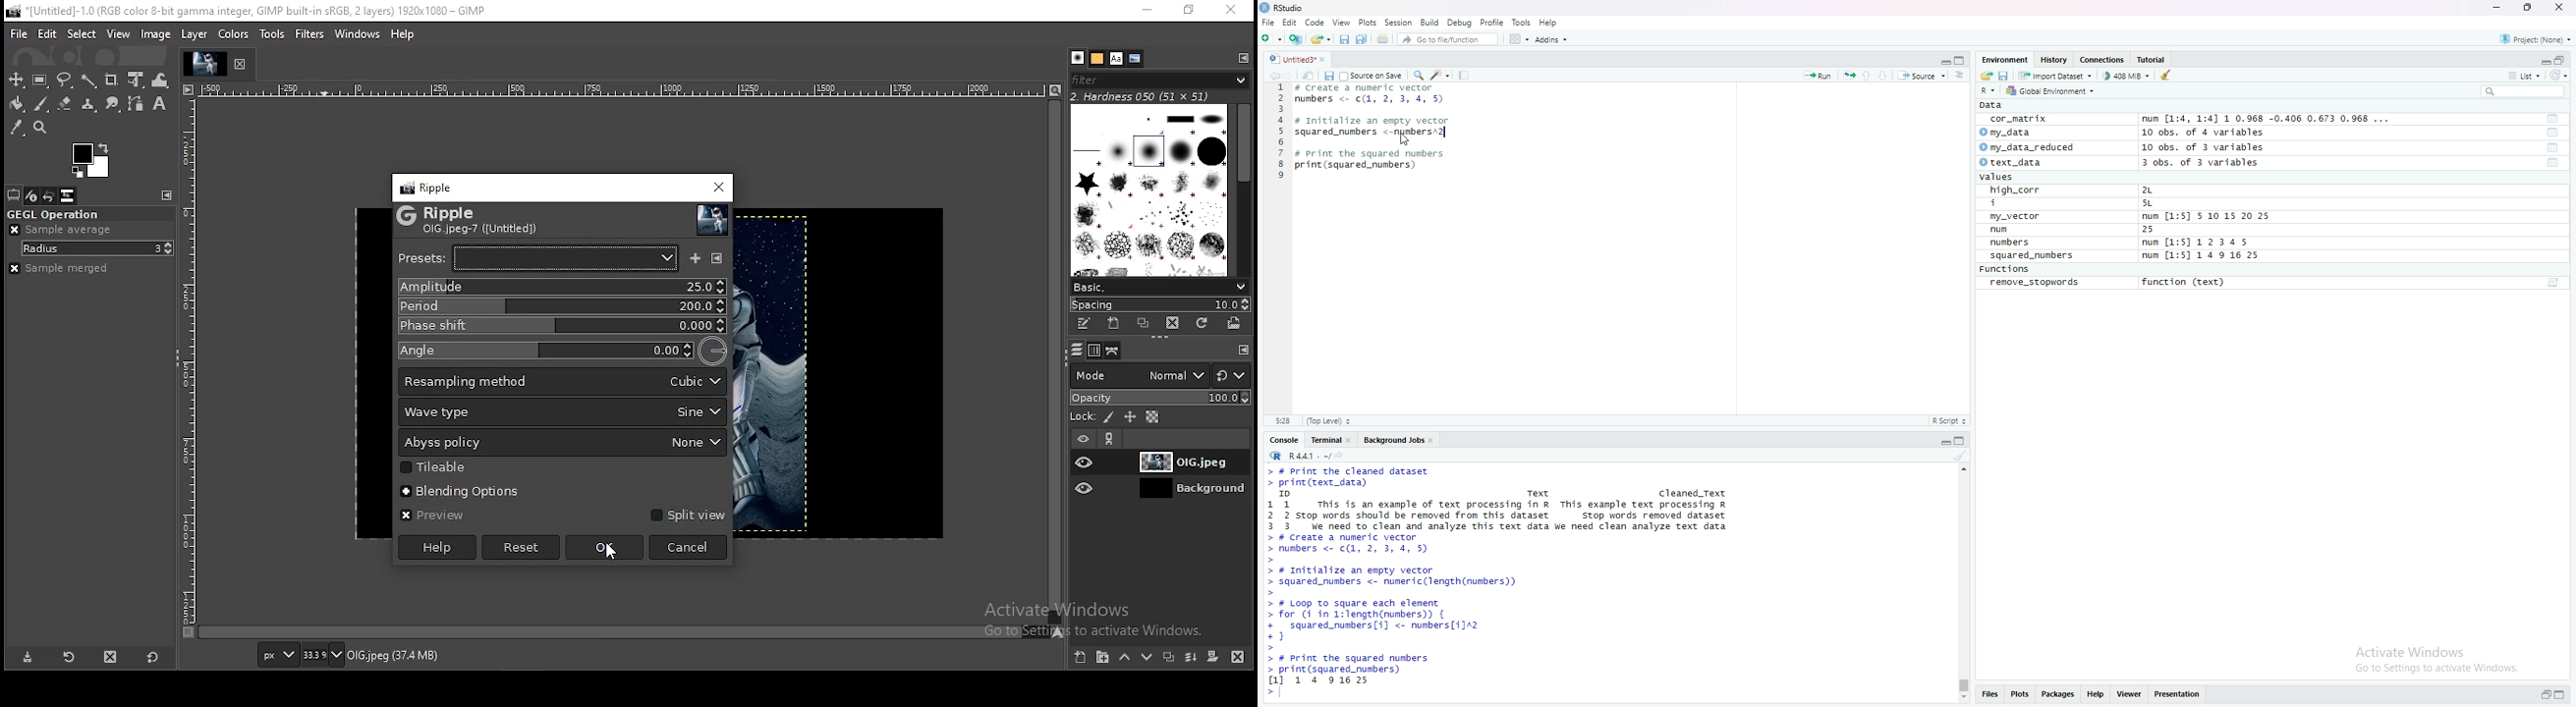  I want to click on Viewer, so click(2130, 695).